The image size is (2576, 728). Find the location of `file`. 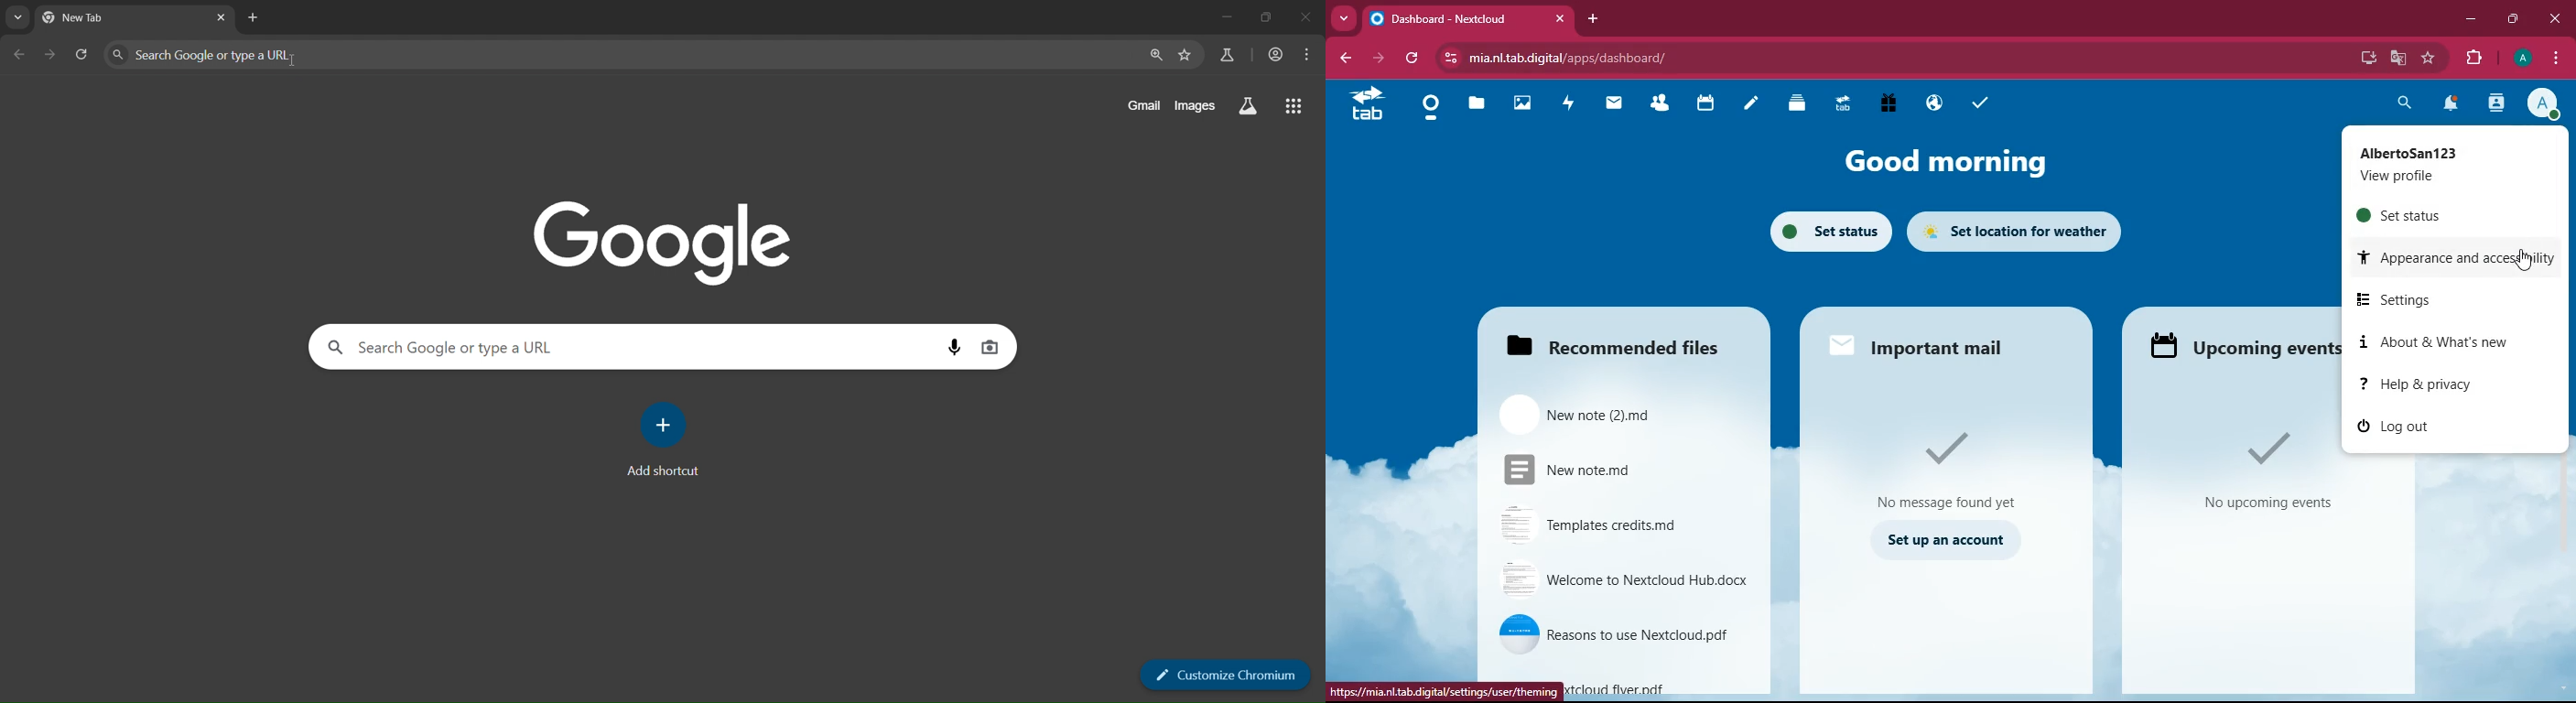

file is located at coordinates (1607, 413).